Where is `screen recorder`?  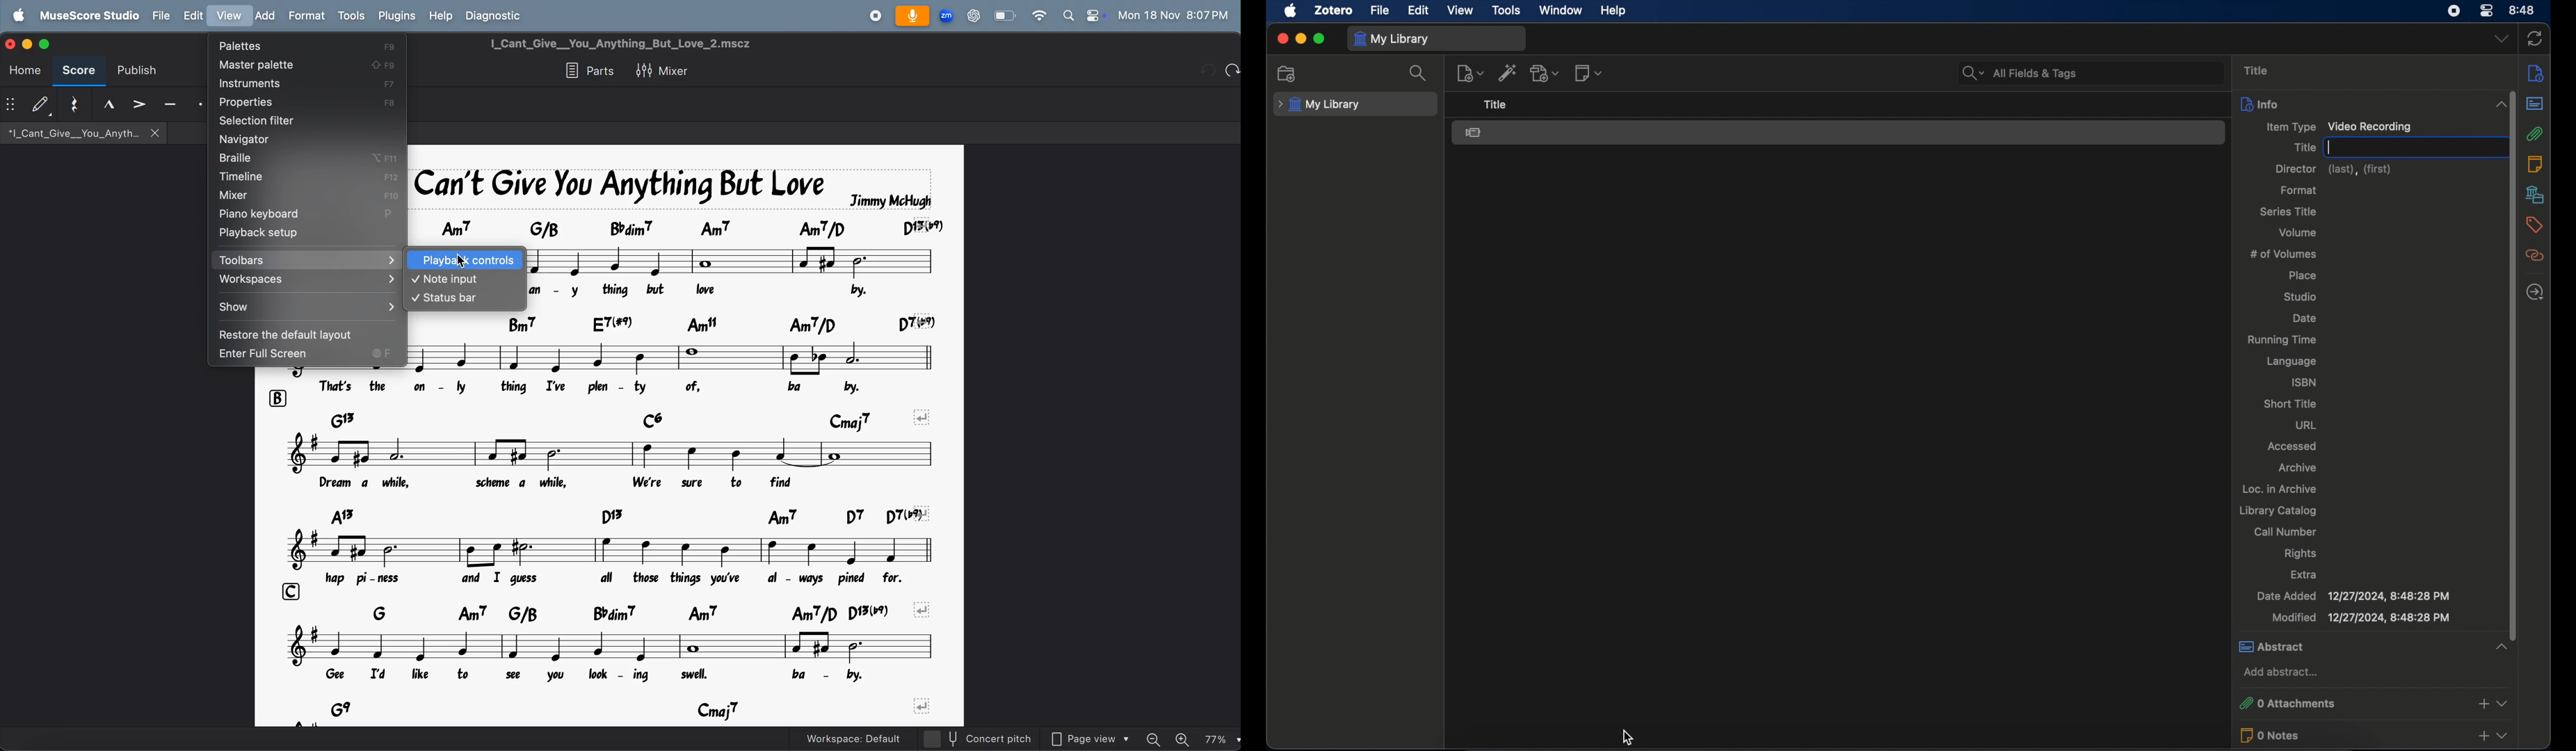 screen recorder is located at coordinates (2454, 11).